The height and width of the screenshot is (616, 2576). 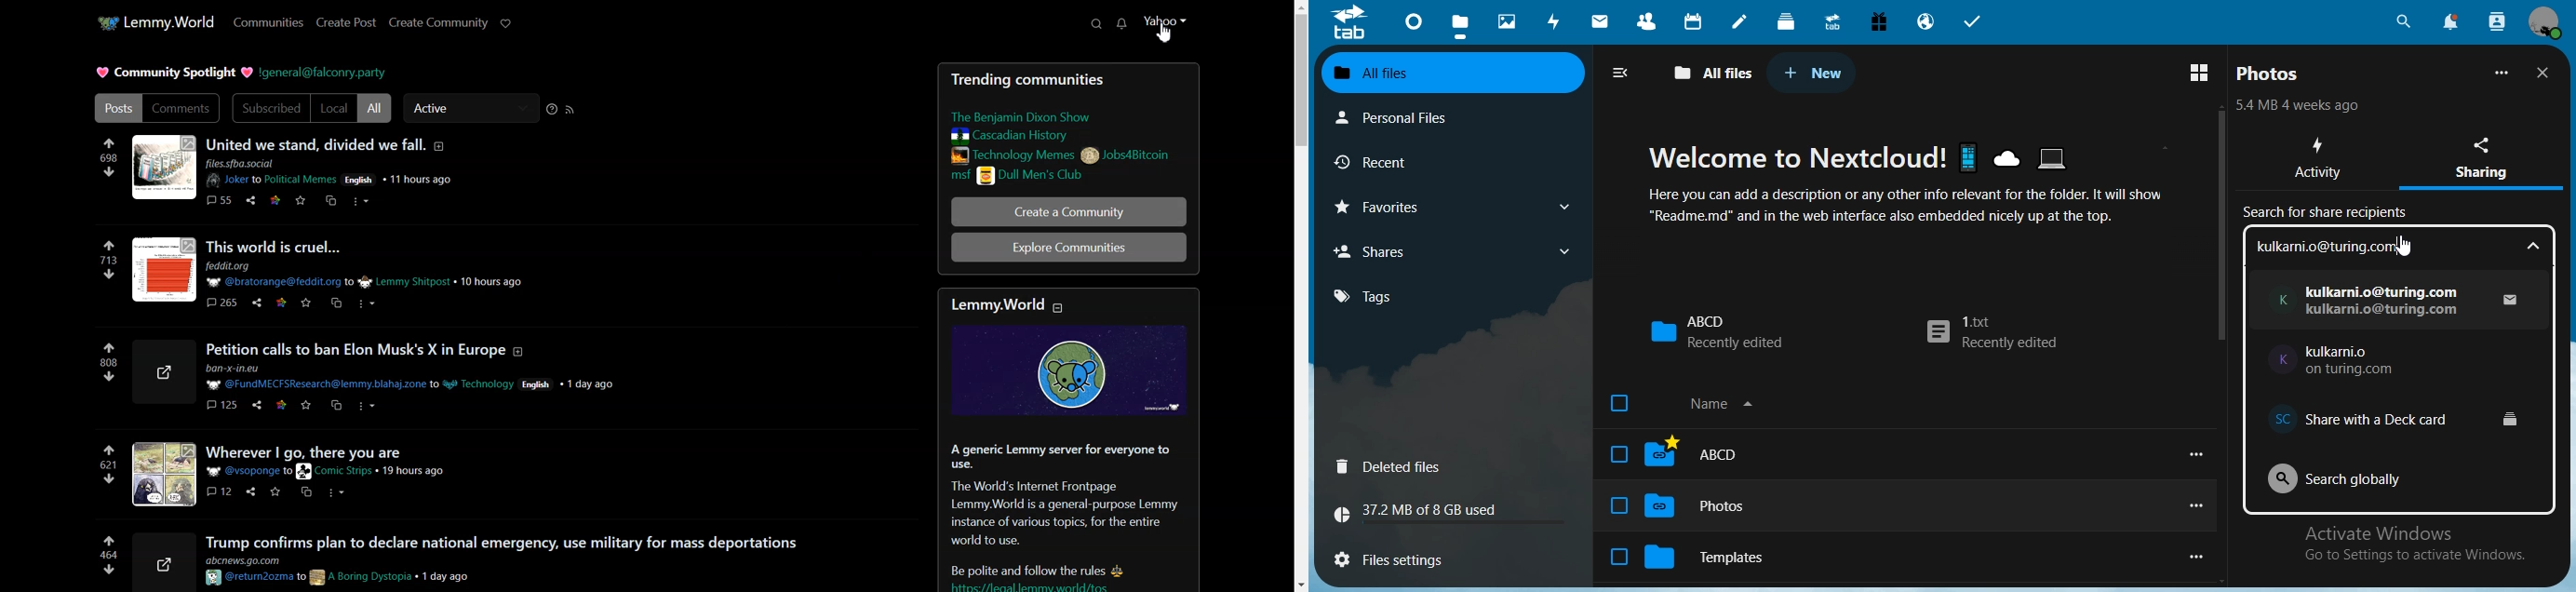 I want to click on Subscribed, so click(x=270, y=108).